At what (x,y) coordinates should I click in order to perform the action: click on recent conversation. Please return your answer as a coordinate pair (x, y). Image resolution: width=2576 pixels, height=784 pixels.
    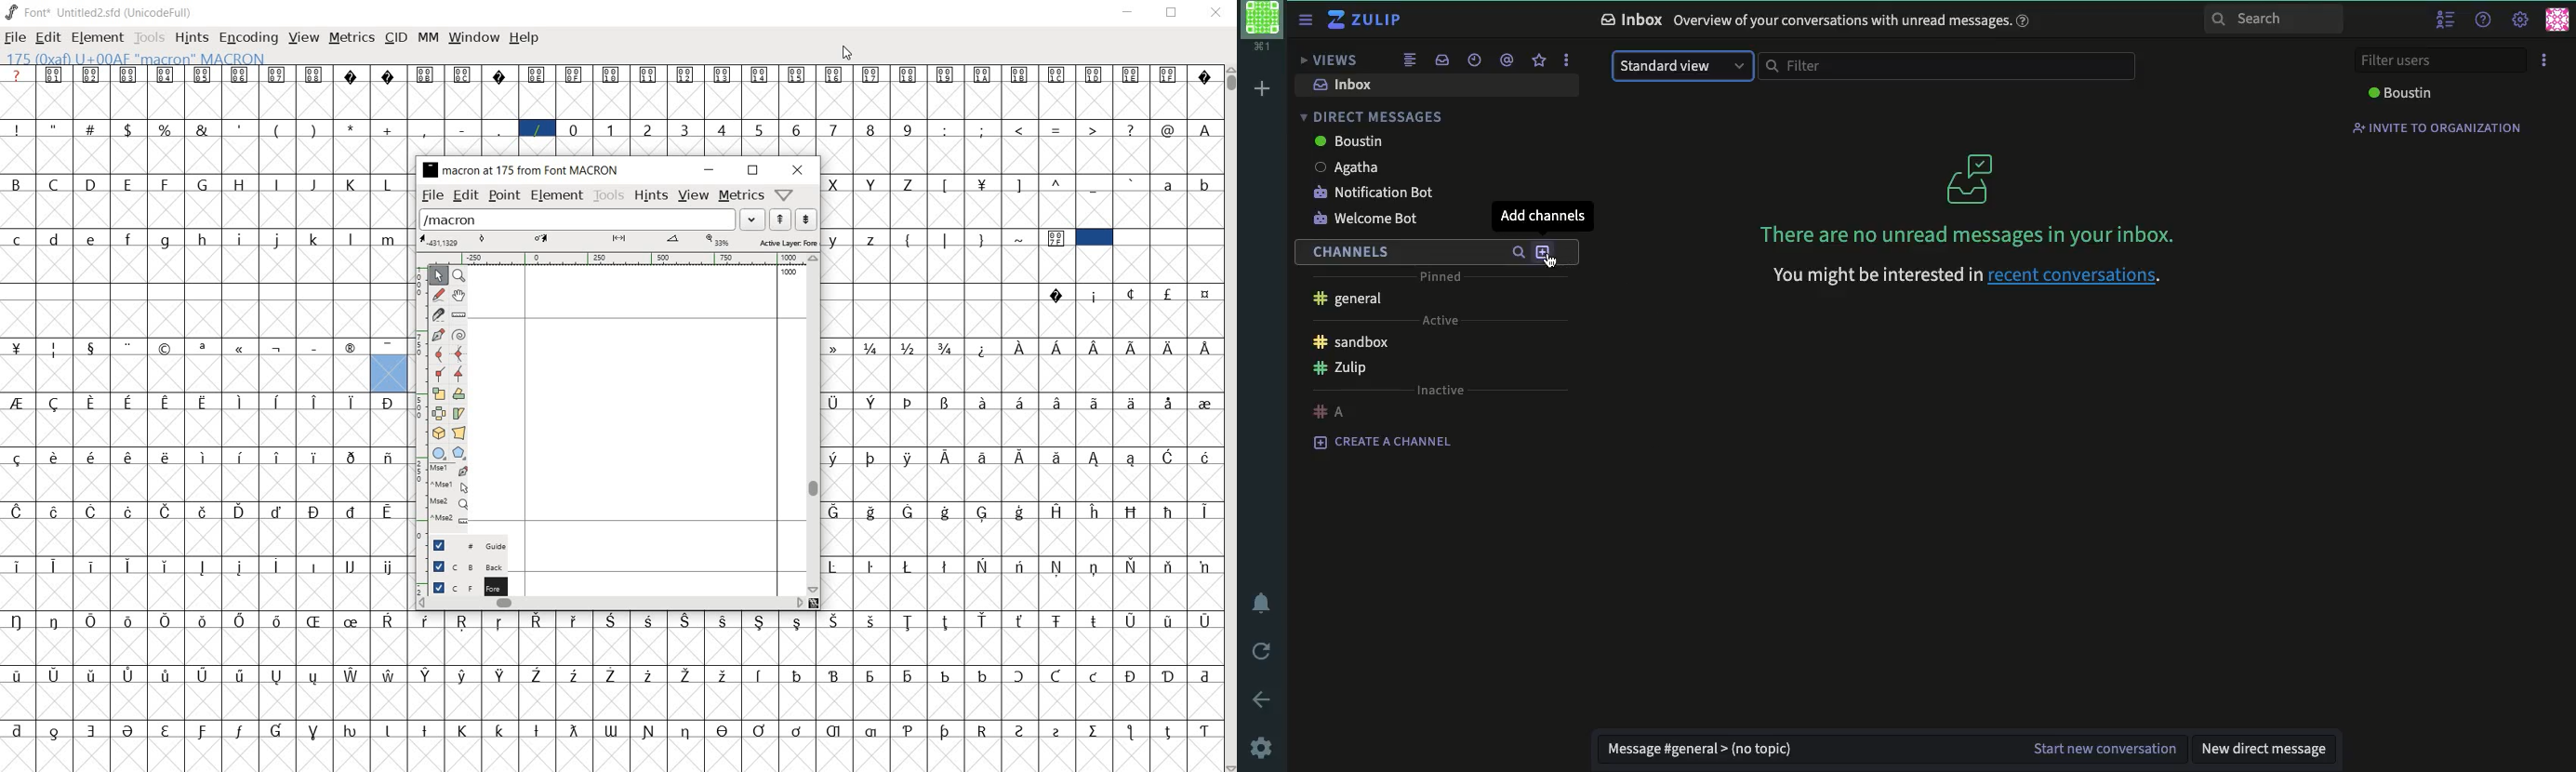
    Looking at the image, I should click on (1473, 60).